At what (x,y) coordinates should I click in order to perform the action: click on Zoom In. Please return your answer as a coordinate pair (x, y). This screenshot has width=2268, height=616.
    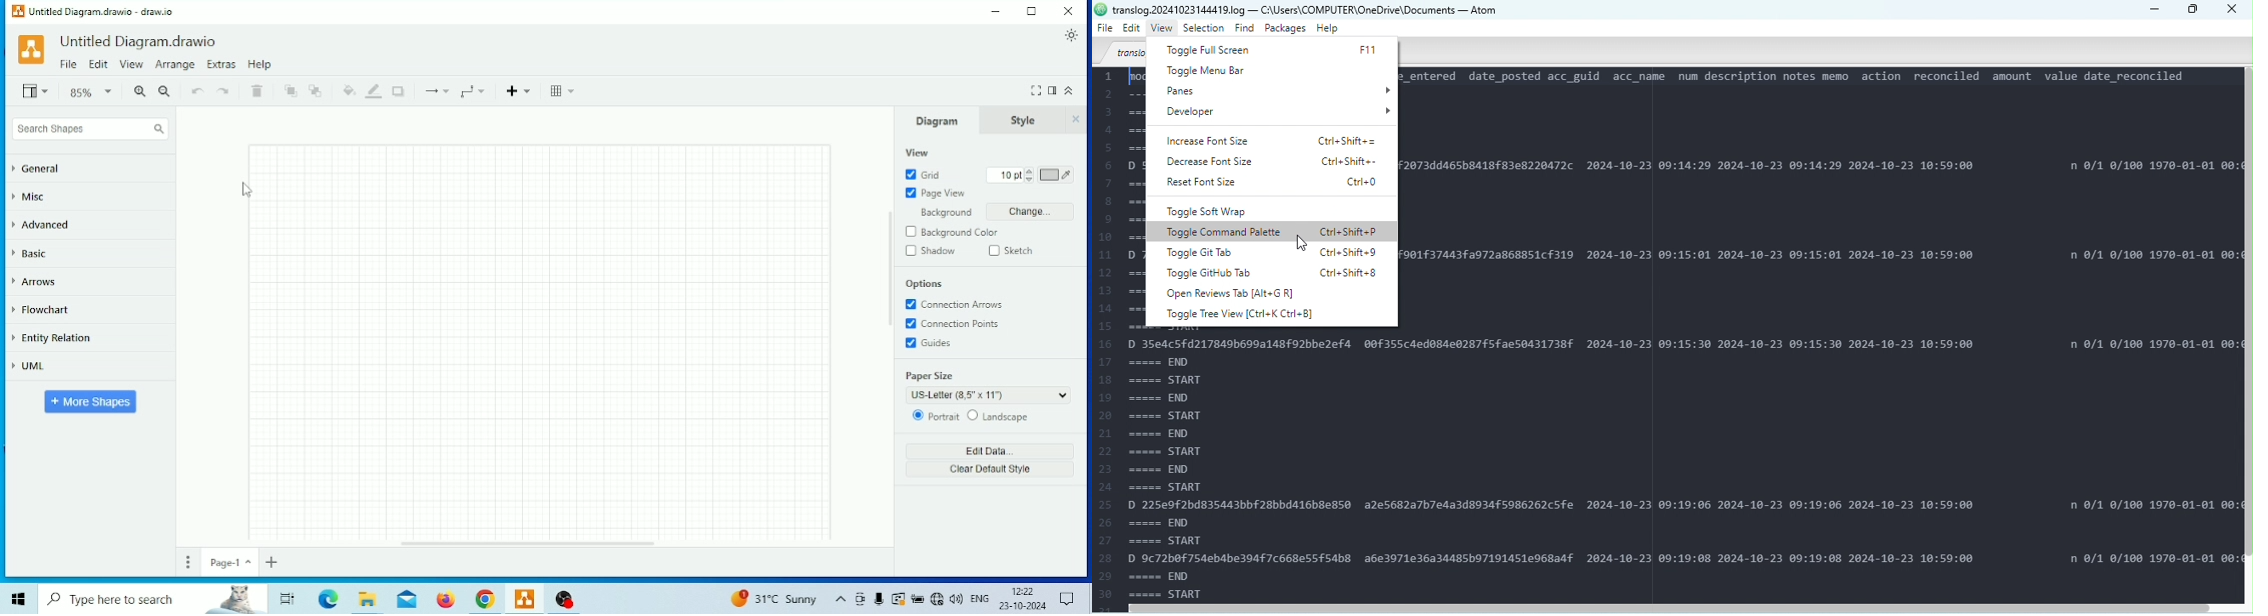
    Looking at the image, I should click on (140, 91).